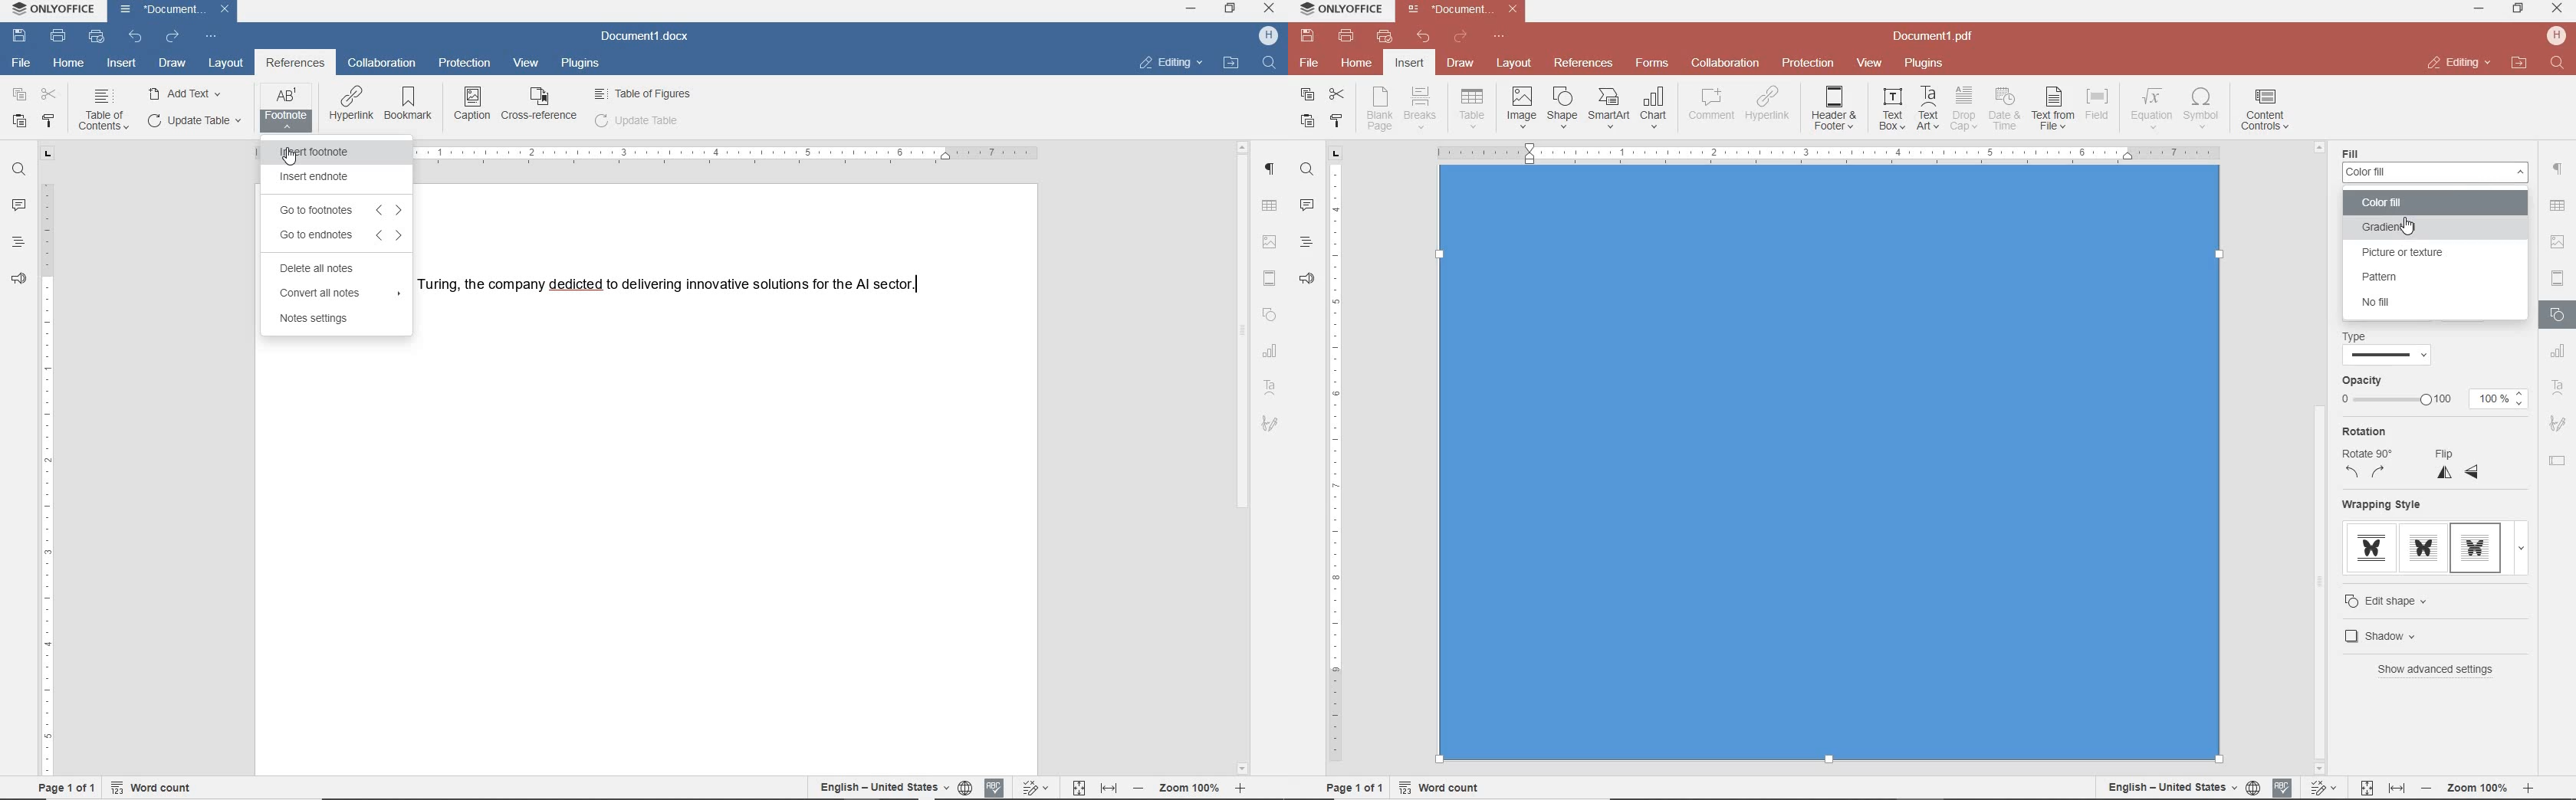  What do you see at coordinates (50, 122) in the screenshot?
I see `copy style` at bounding box center [50, 122].